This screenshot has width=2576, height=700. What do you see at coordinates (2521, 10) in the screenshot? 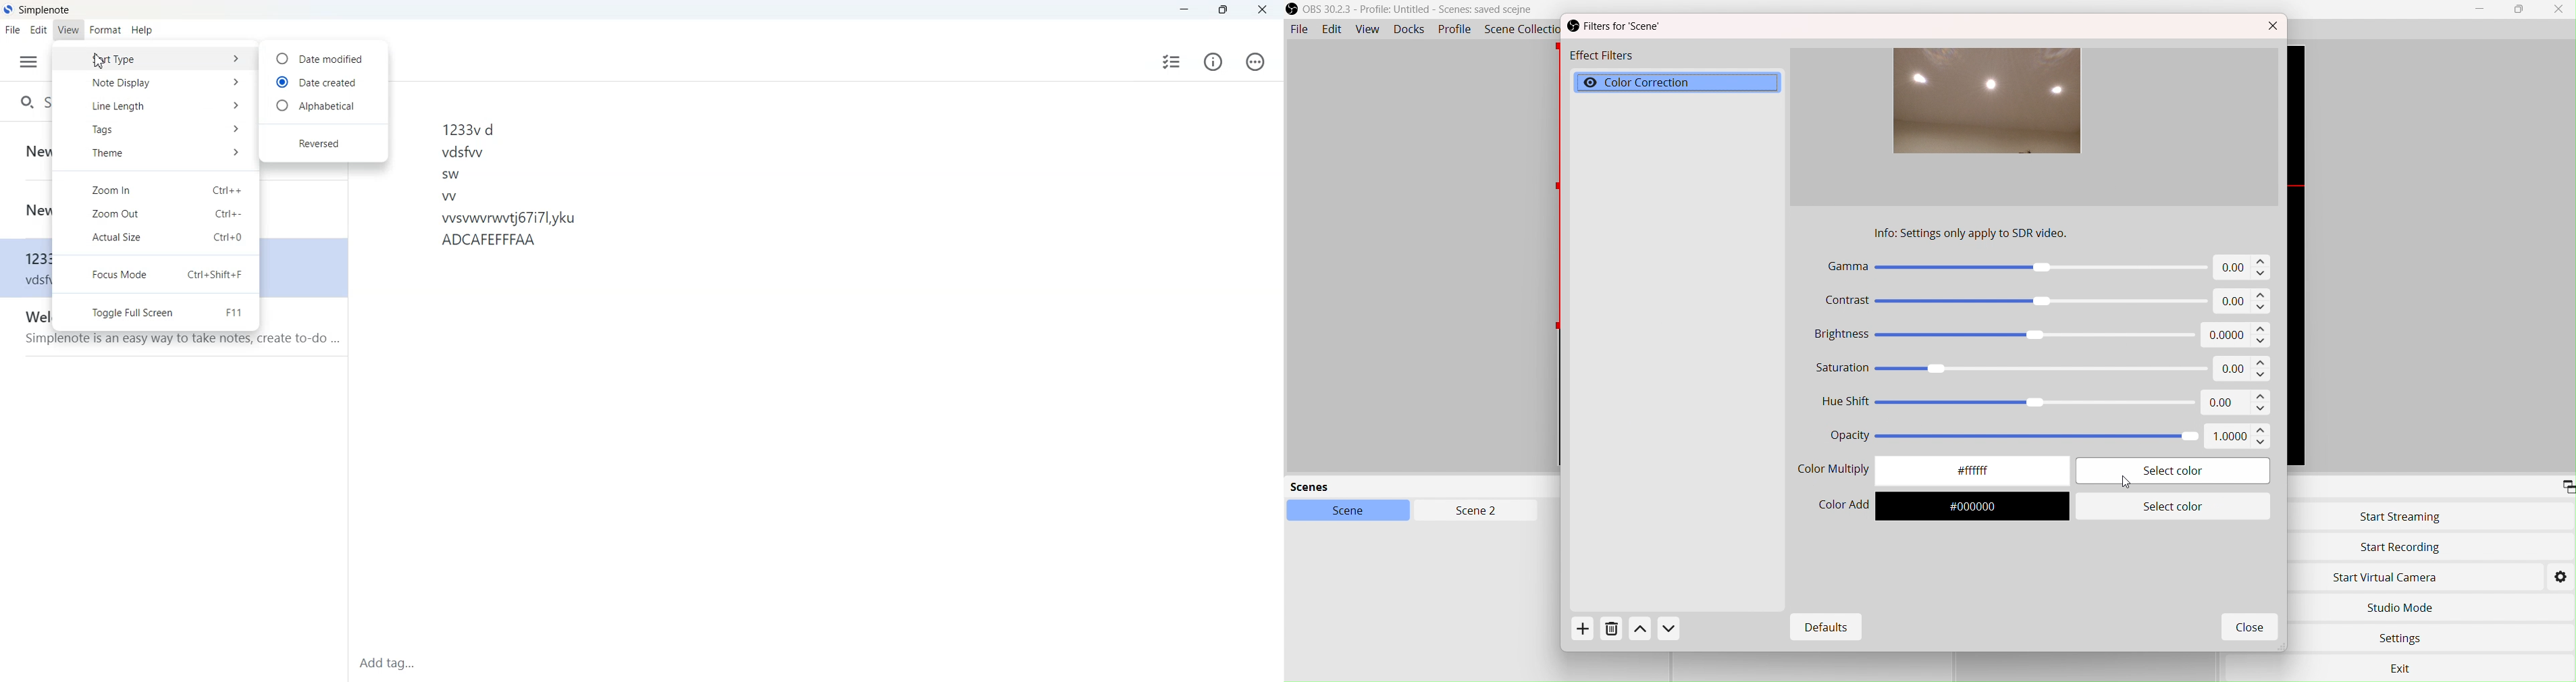
I see `box` at bounding box center [2521, 10].